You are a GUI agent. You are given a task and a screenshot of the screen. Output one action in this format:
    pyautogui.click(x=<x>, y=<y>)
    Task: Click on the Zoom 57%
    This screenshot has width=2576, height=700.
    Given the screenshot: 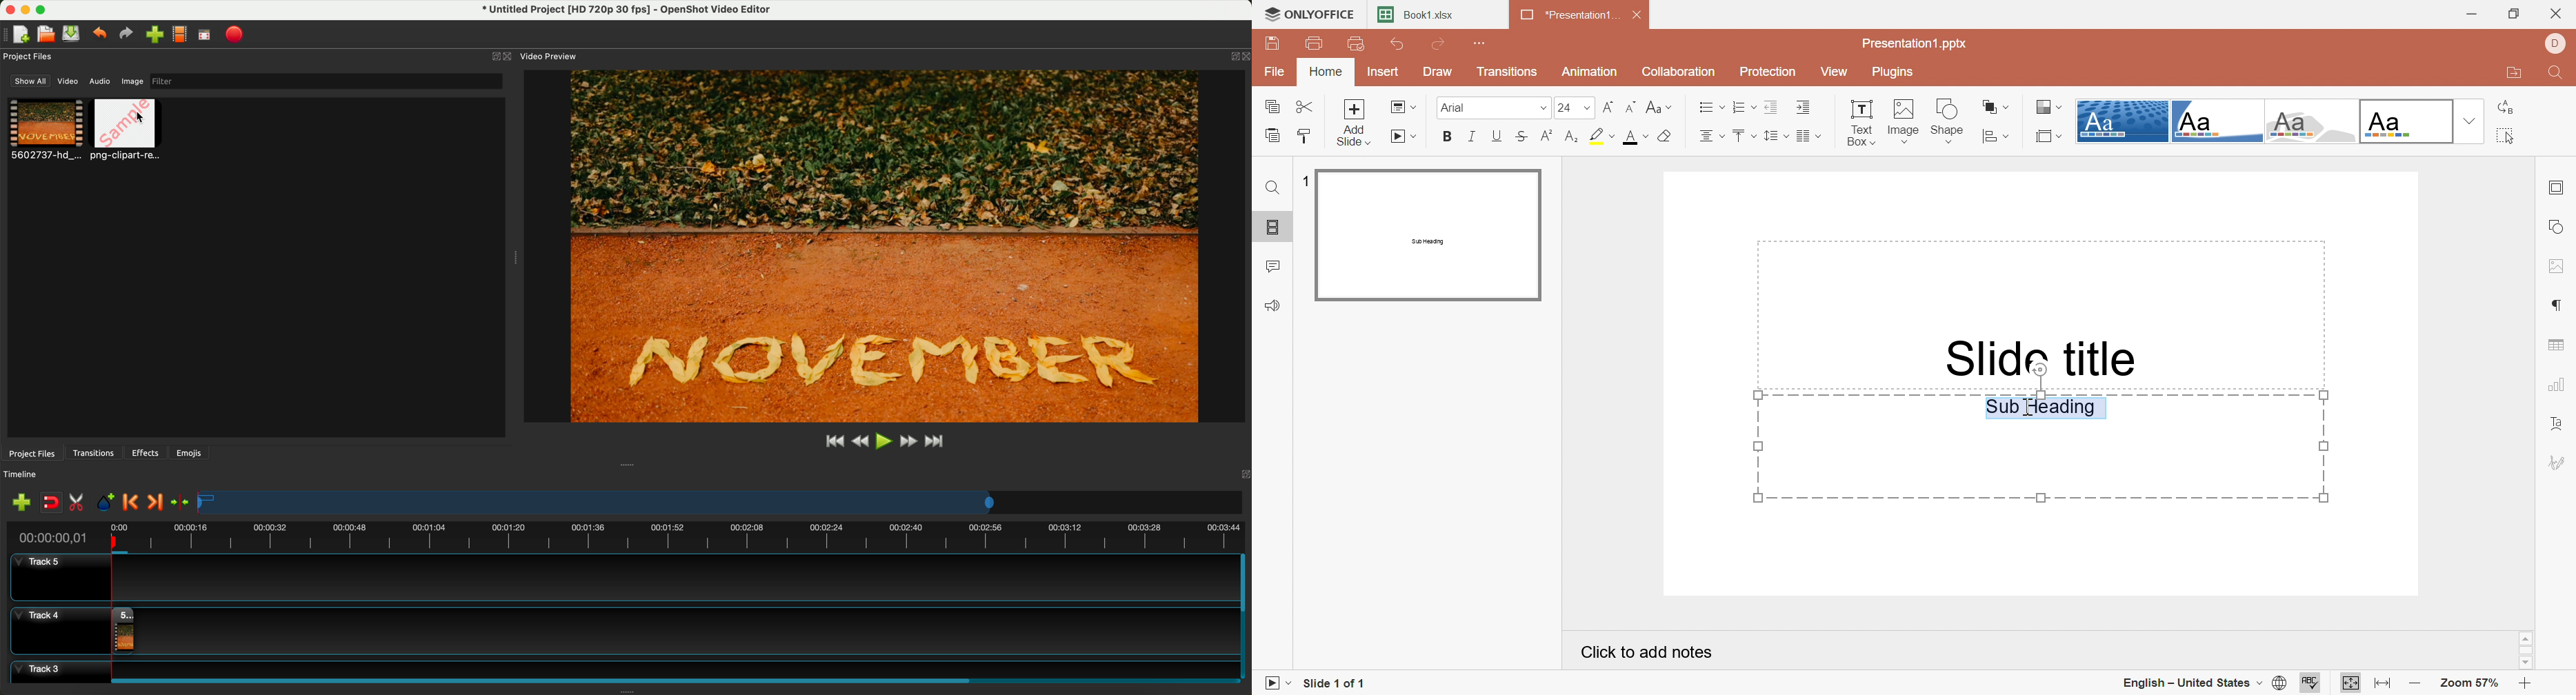 What is the action you would take?
    pyautogui.click(x=2470, y=683)
    